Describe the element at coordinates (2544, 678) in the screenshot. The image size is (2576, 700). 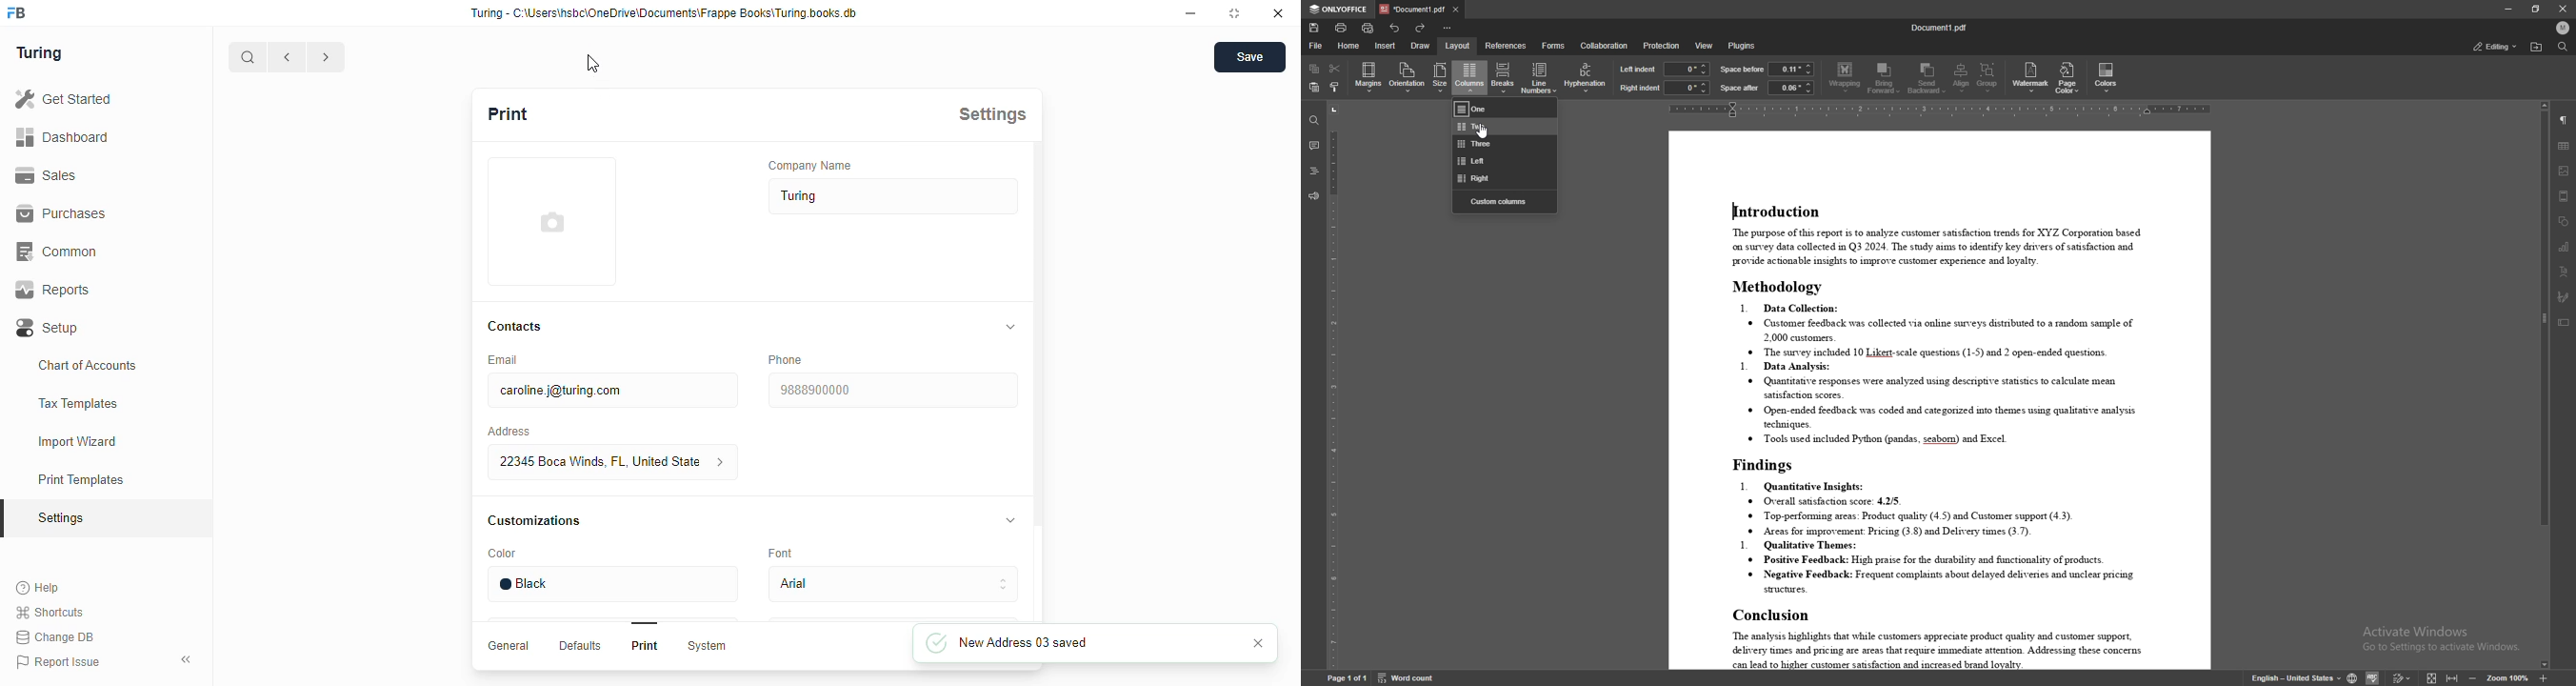
I see `zoom in` at that location.